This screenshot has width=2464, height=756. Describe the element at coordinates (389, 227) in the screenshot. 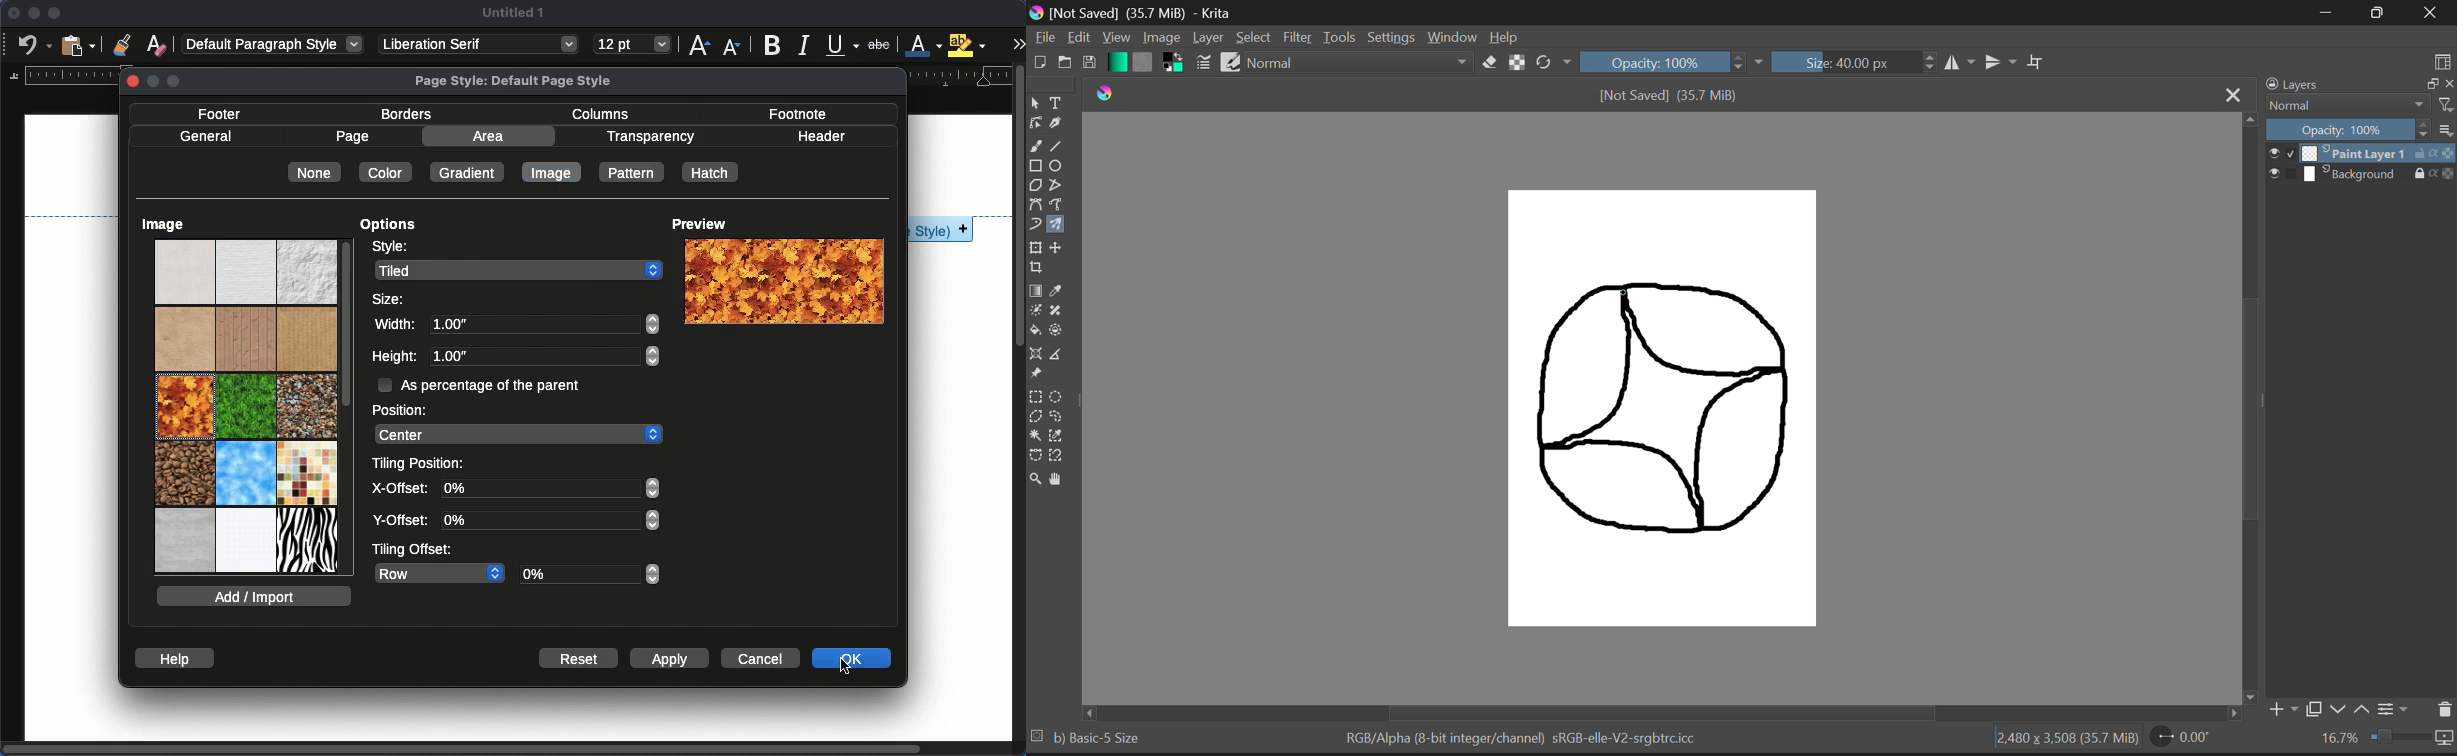

I see `options` at that location.